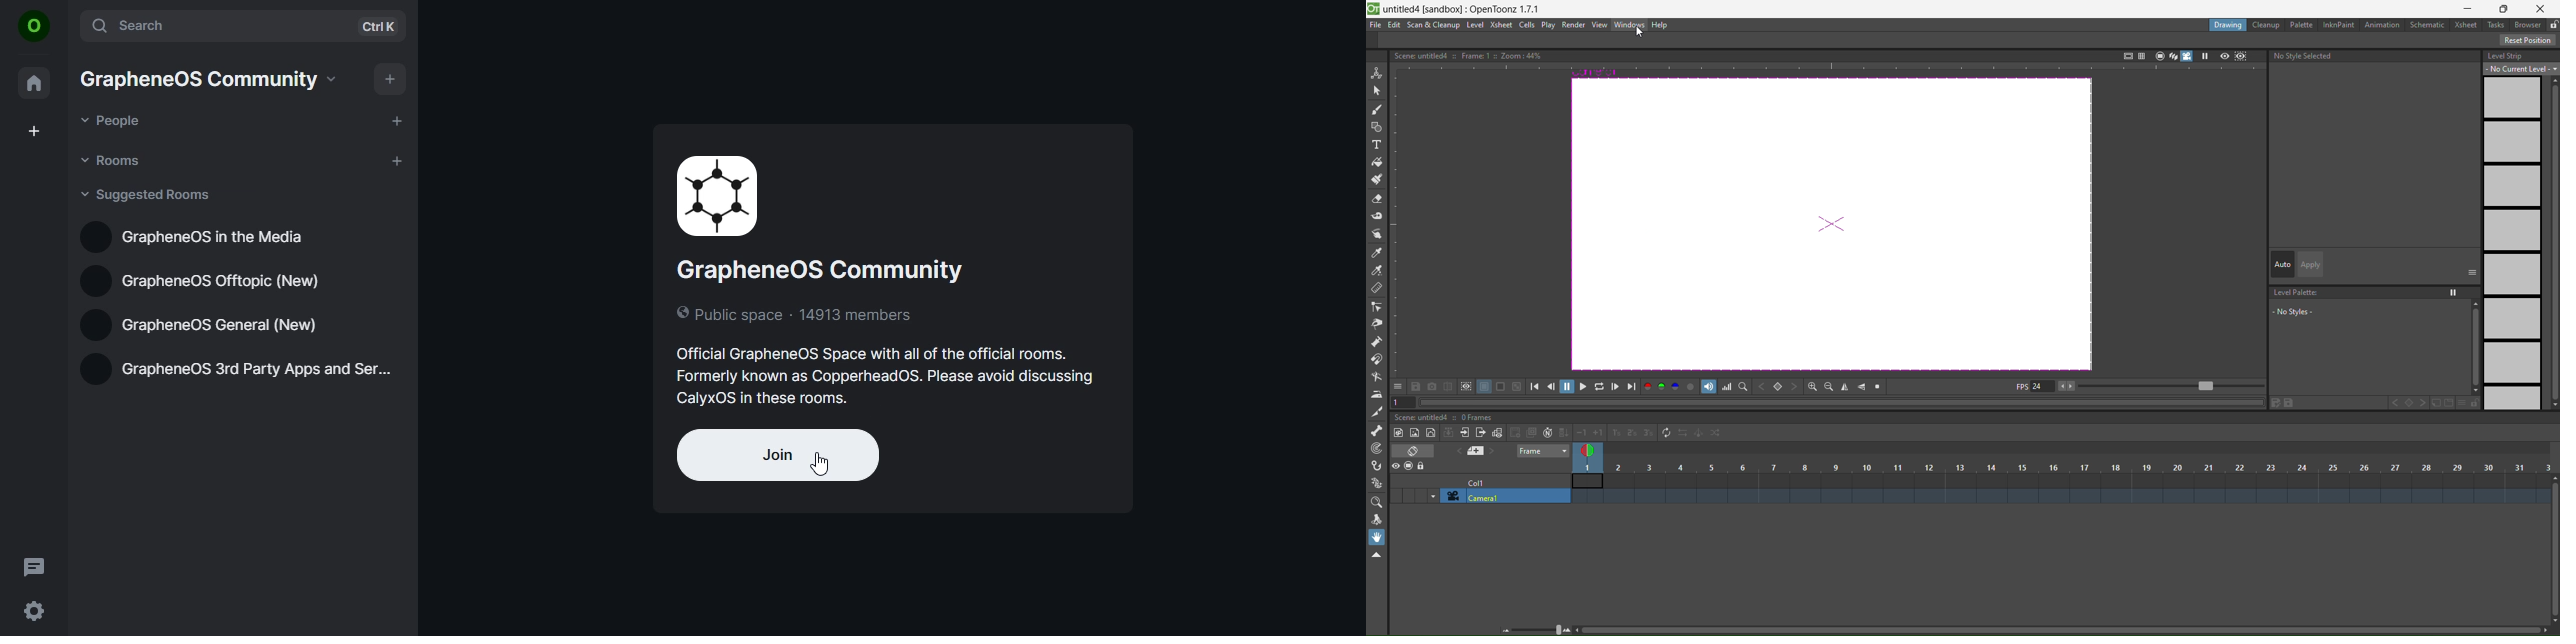 The height and width of the screenshot is (644, 2576). I want to click on collapse, so click(1449, 433).